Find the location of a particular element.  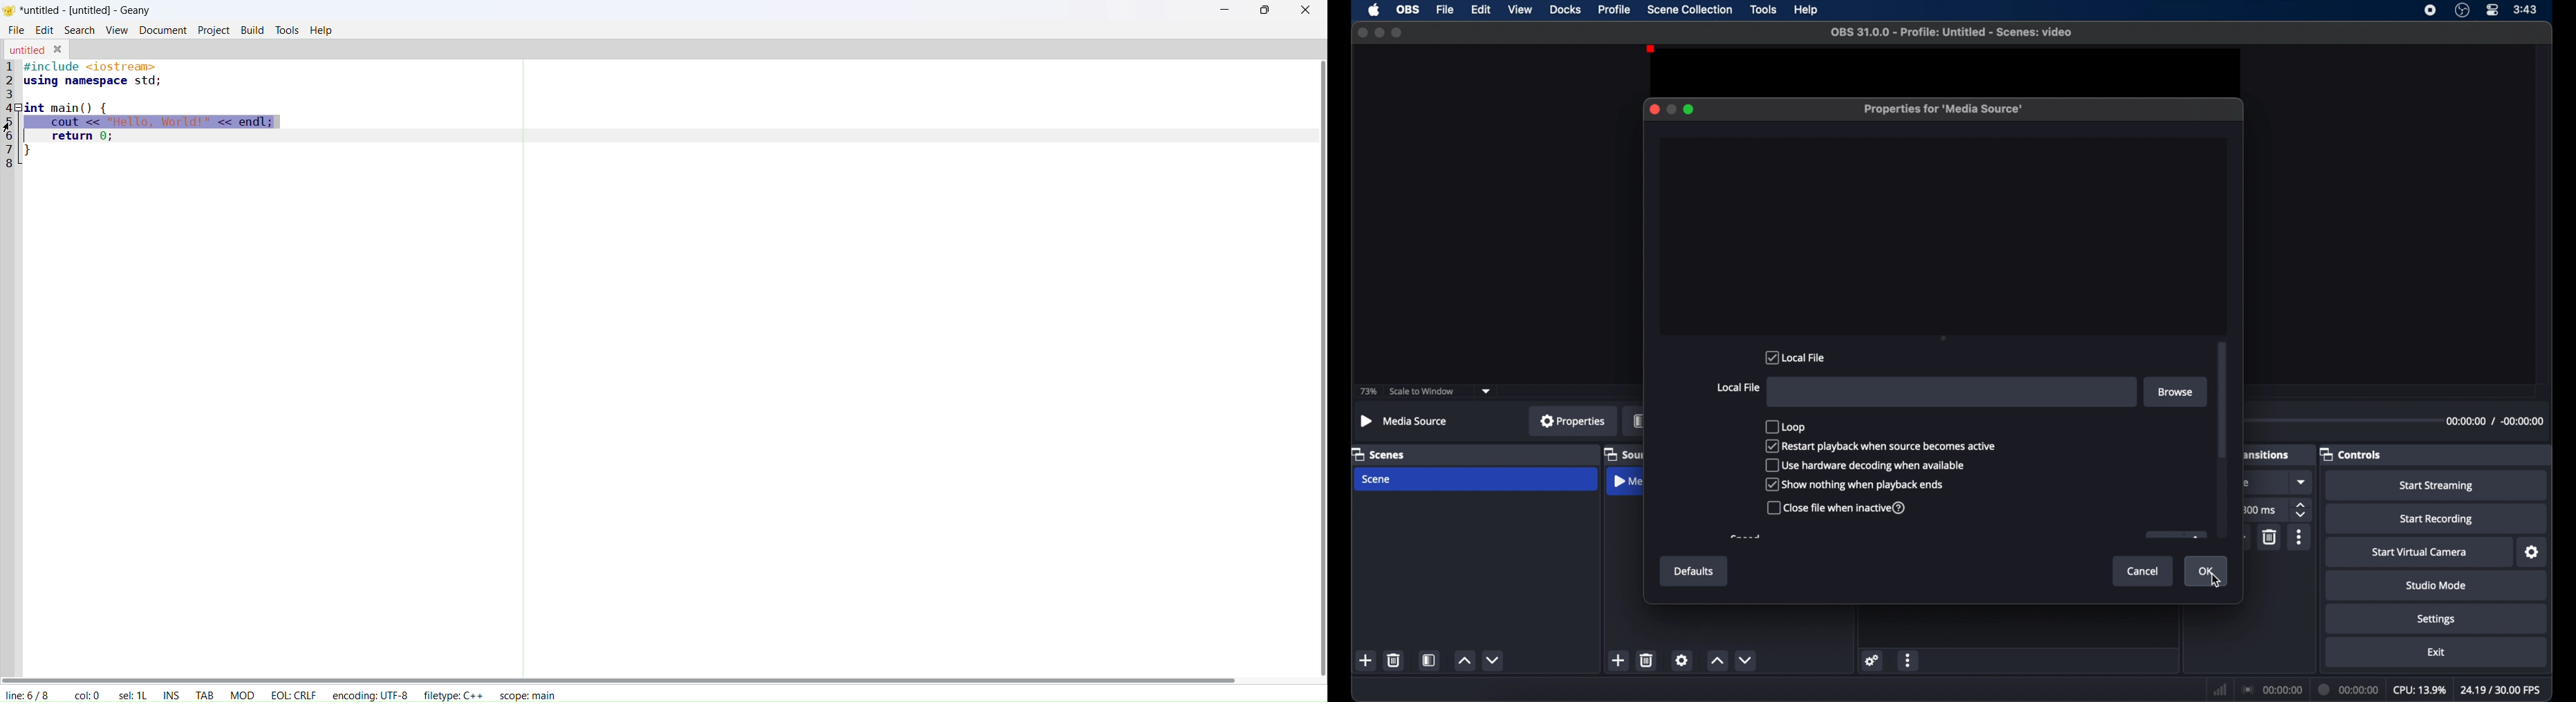

minimize is located at coordinates (1379, 32).